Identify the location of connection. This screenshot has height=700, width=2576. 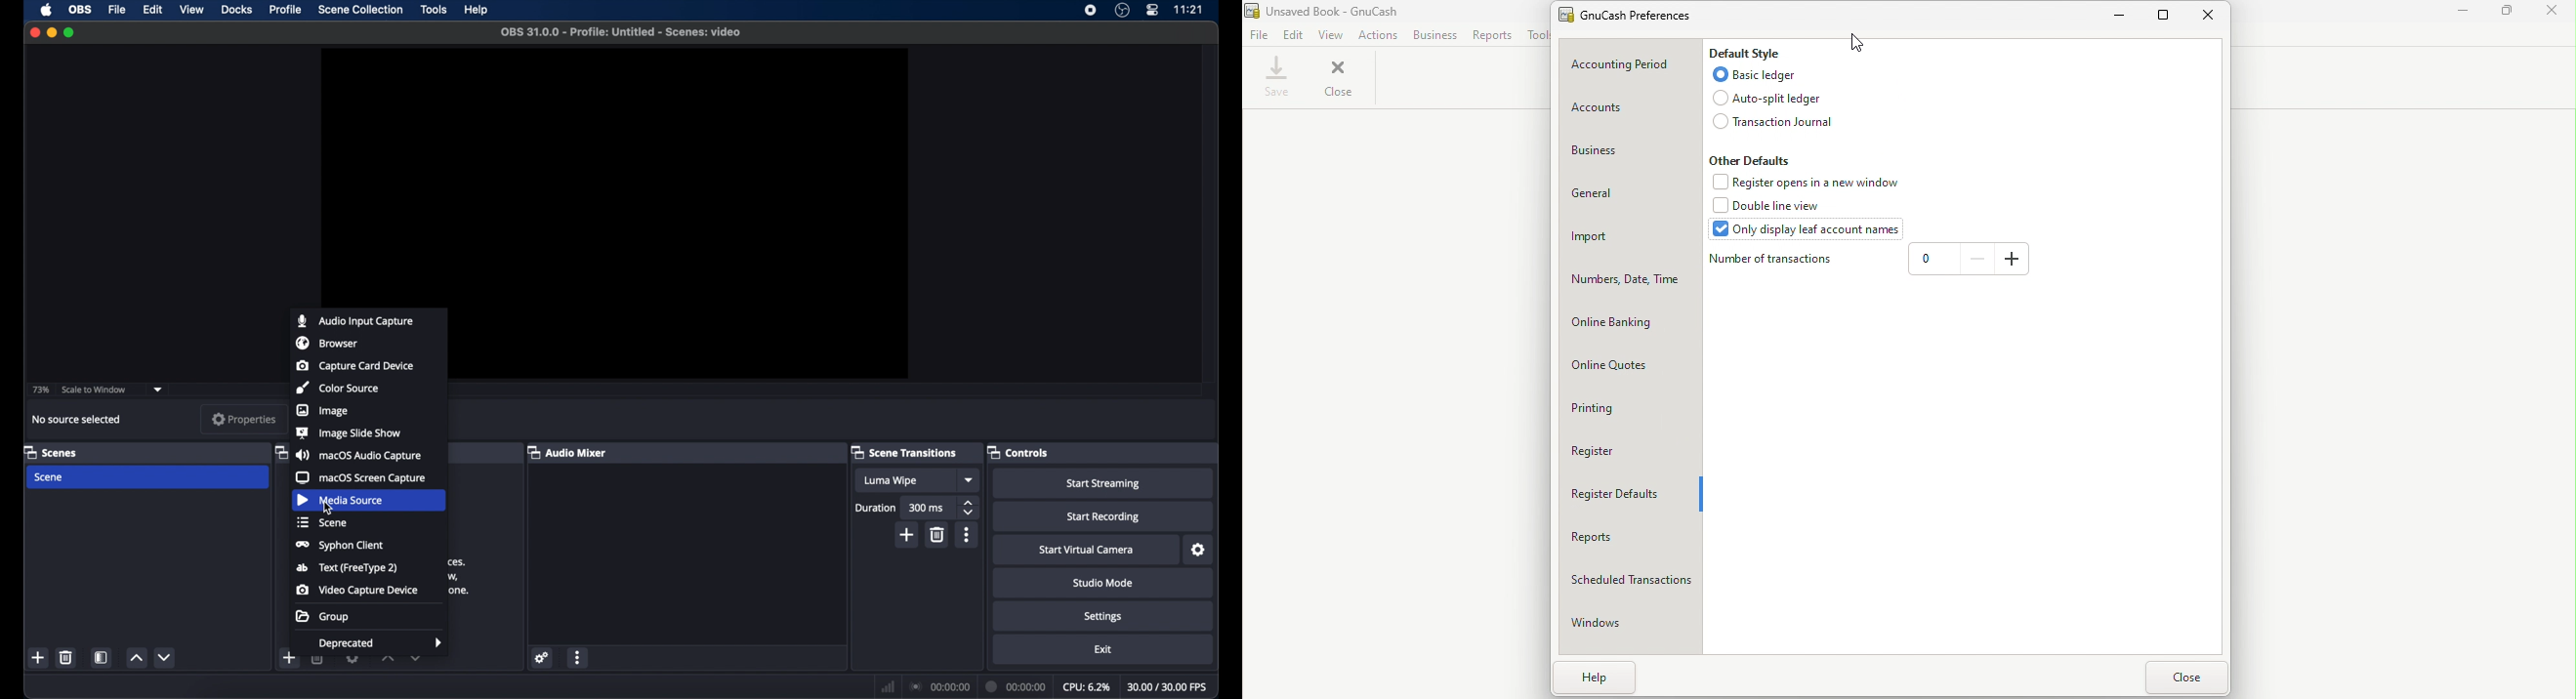
(941, 687).